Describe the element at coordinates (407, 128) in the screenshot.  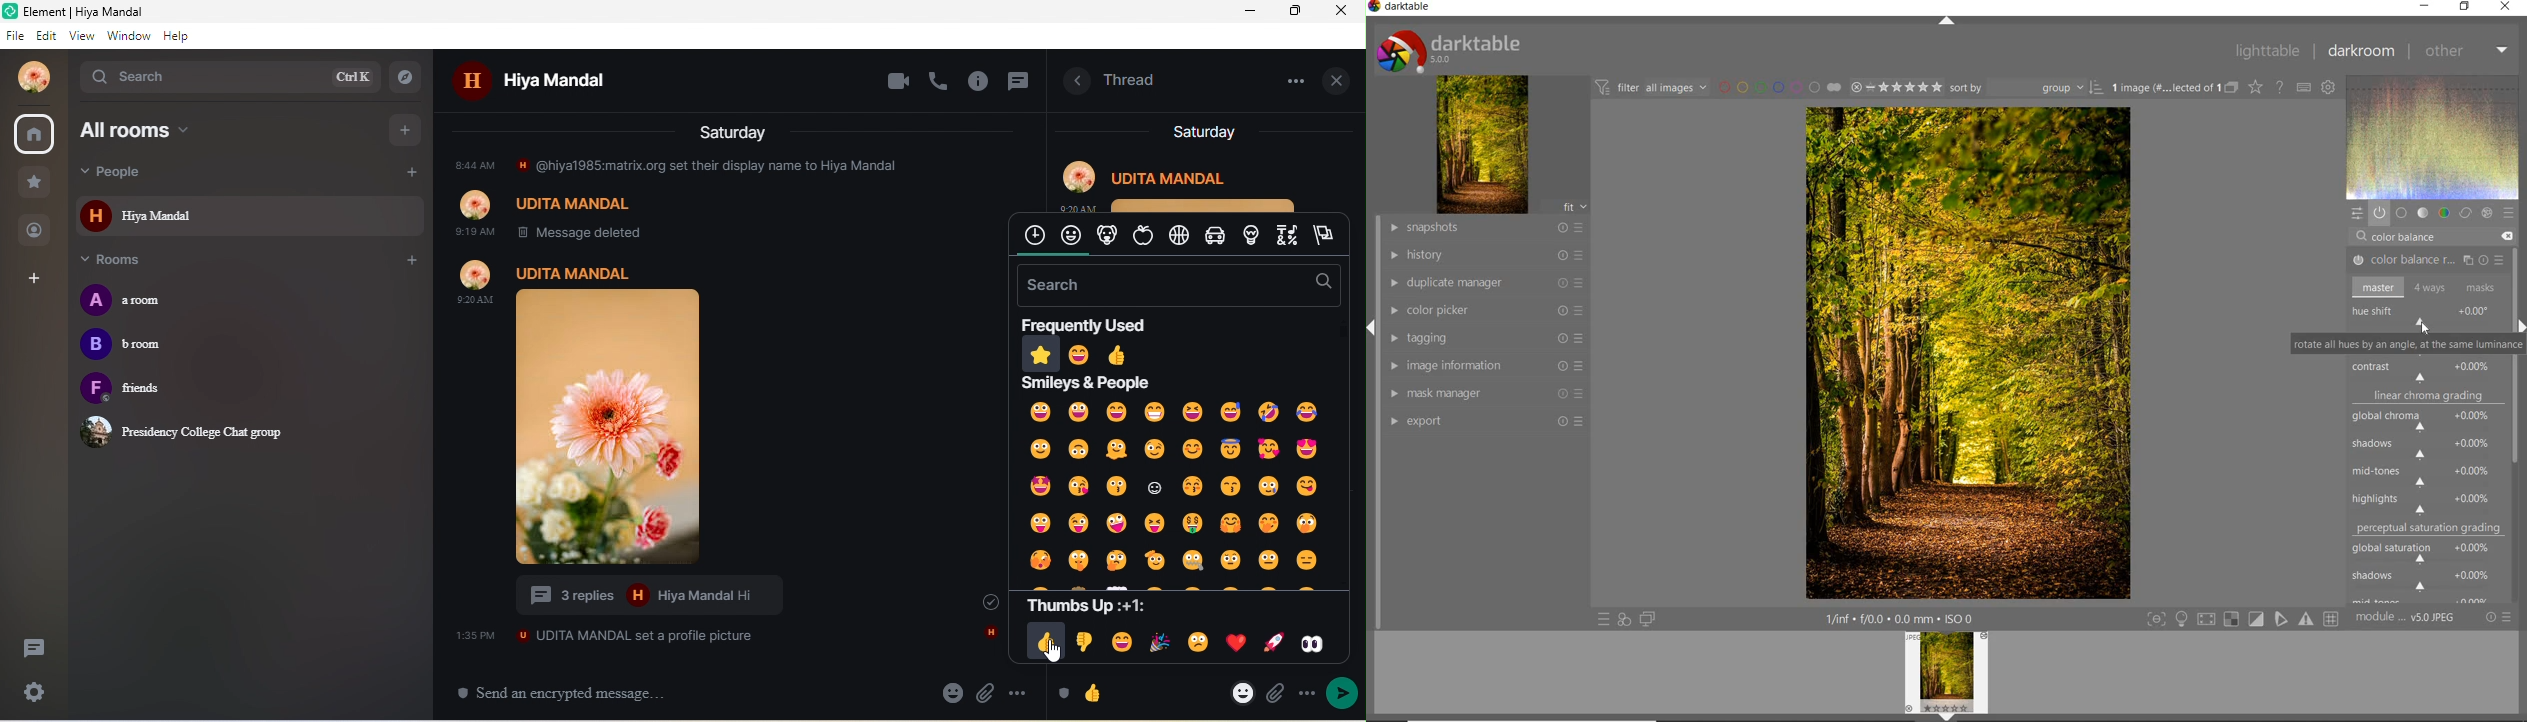
I see `add` at that location.